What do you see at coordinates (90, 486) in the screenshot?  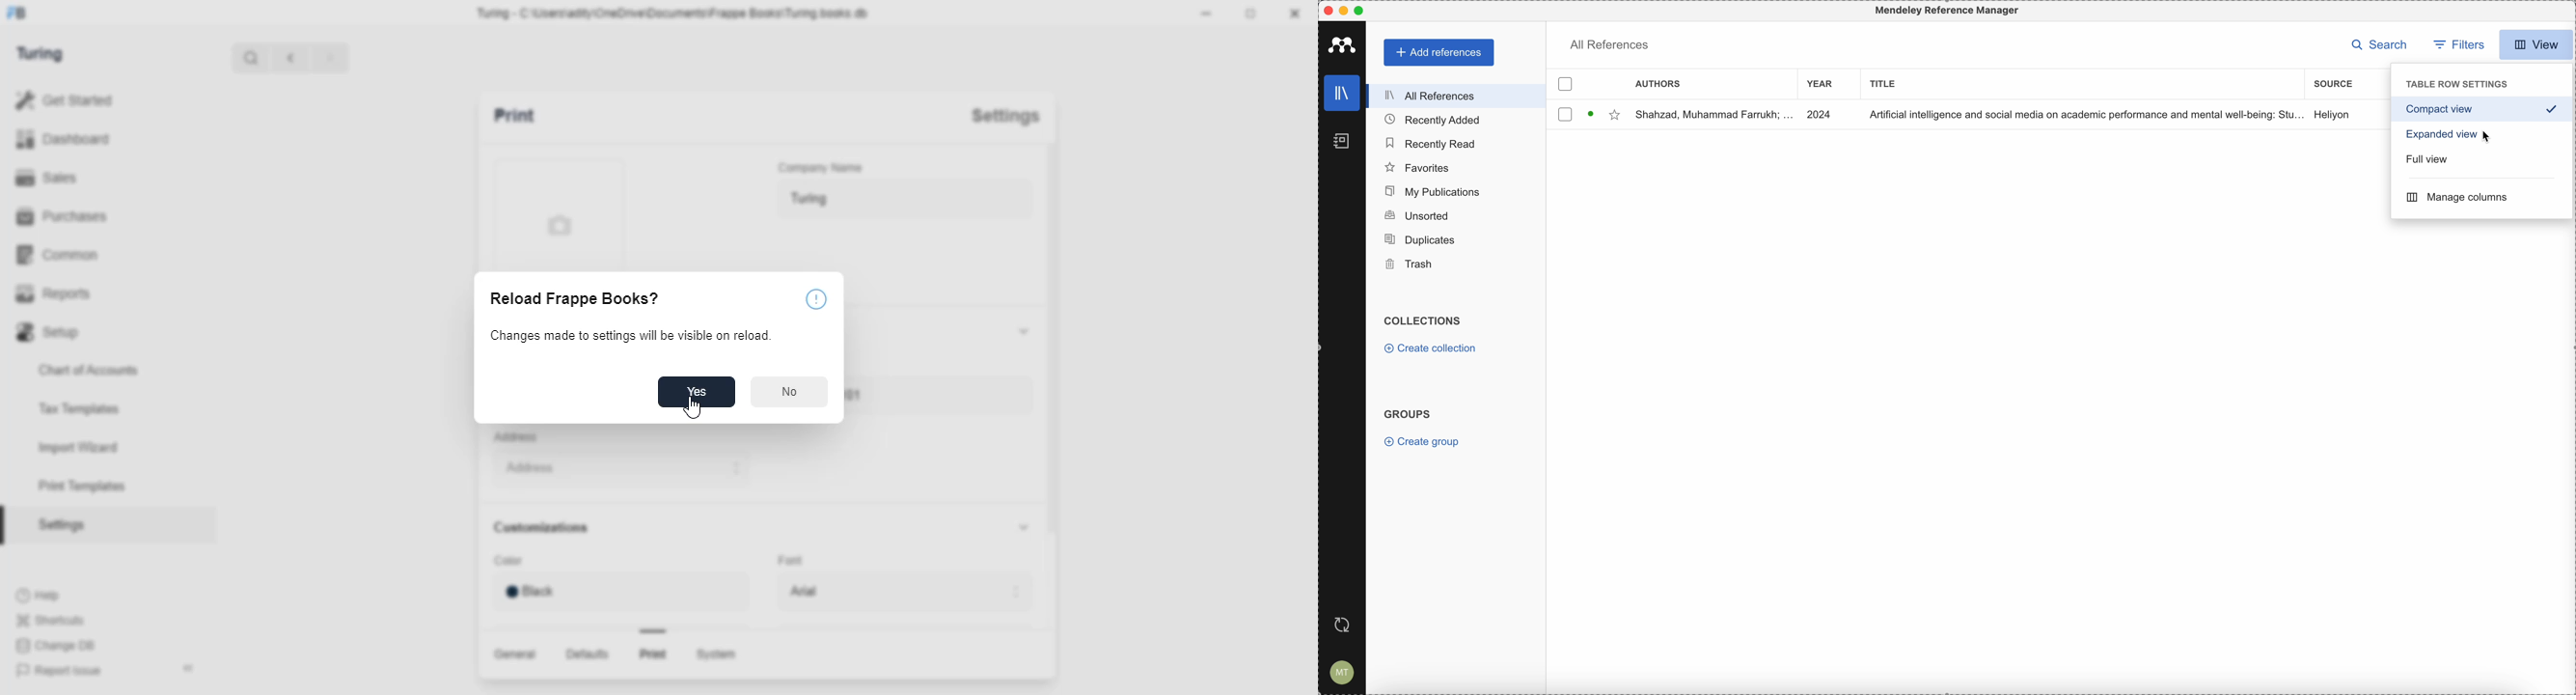 I see `Print Templates` at bounding box center [90, 486].